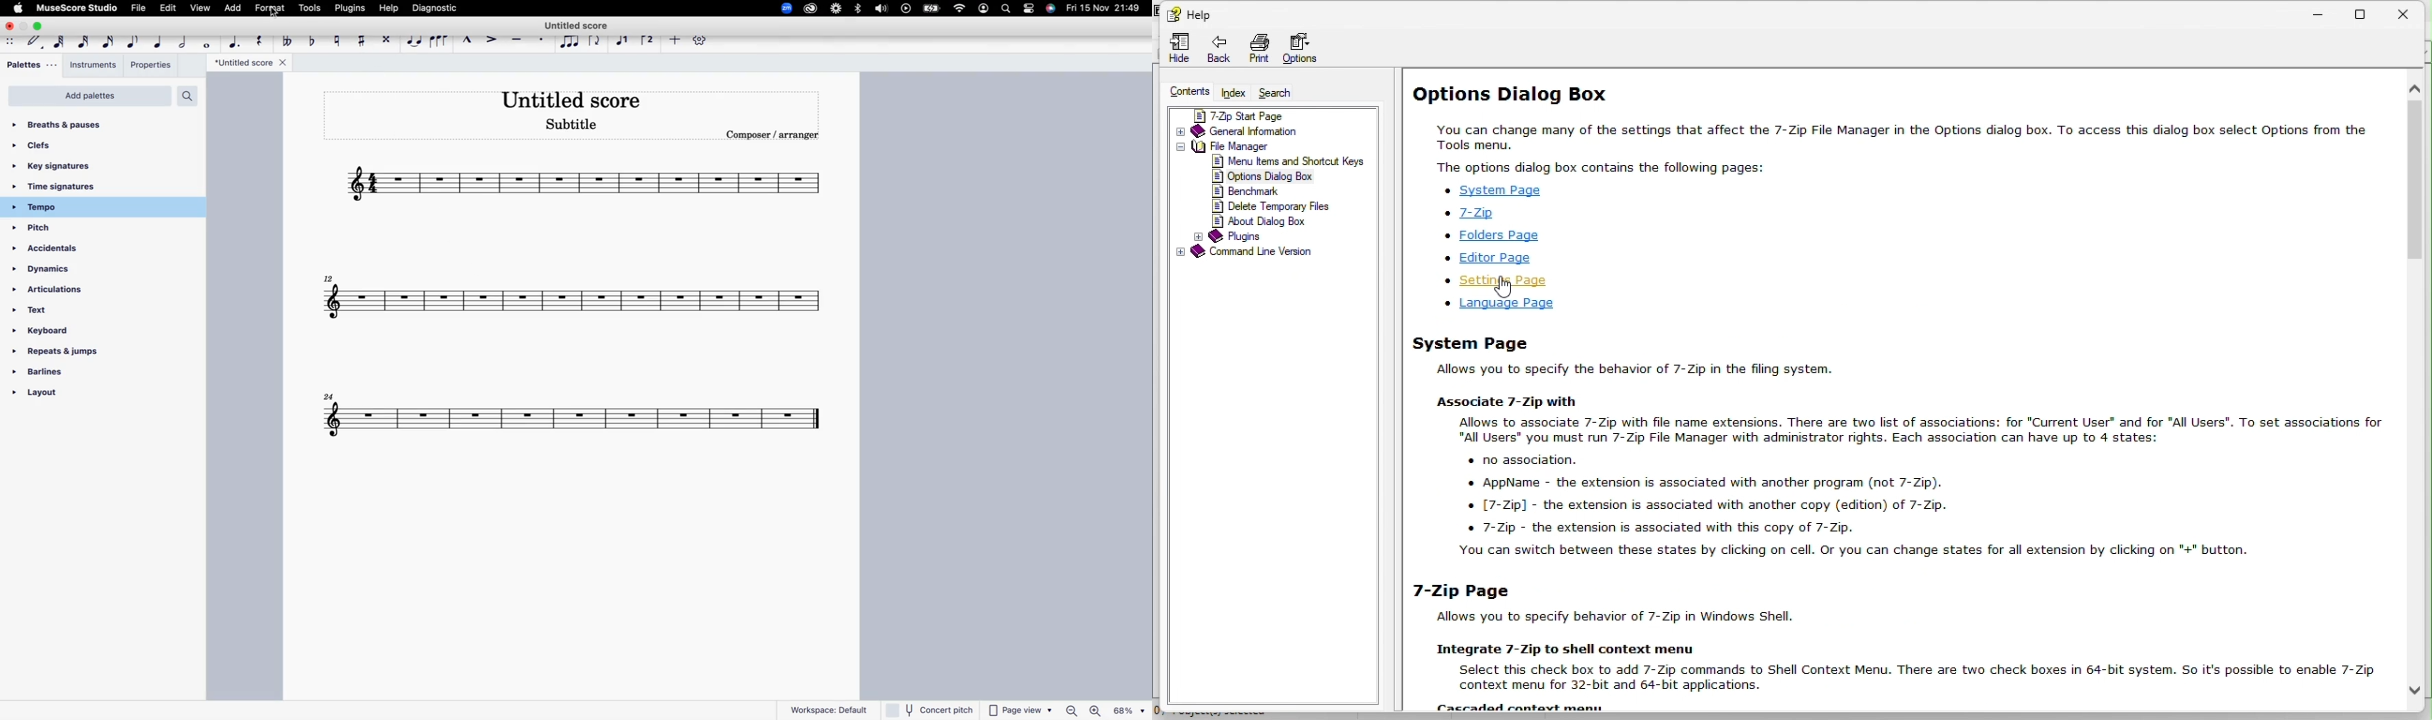 The width and height of the screenshot is (2436, 728). I want to click on score, so click(577, 422).